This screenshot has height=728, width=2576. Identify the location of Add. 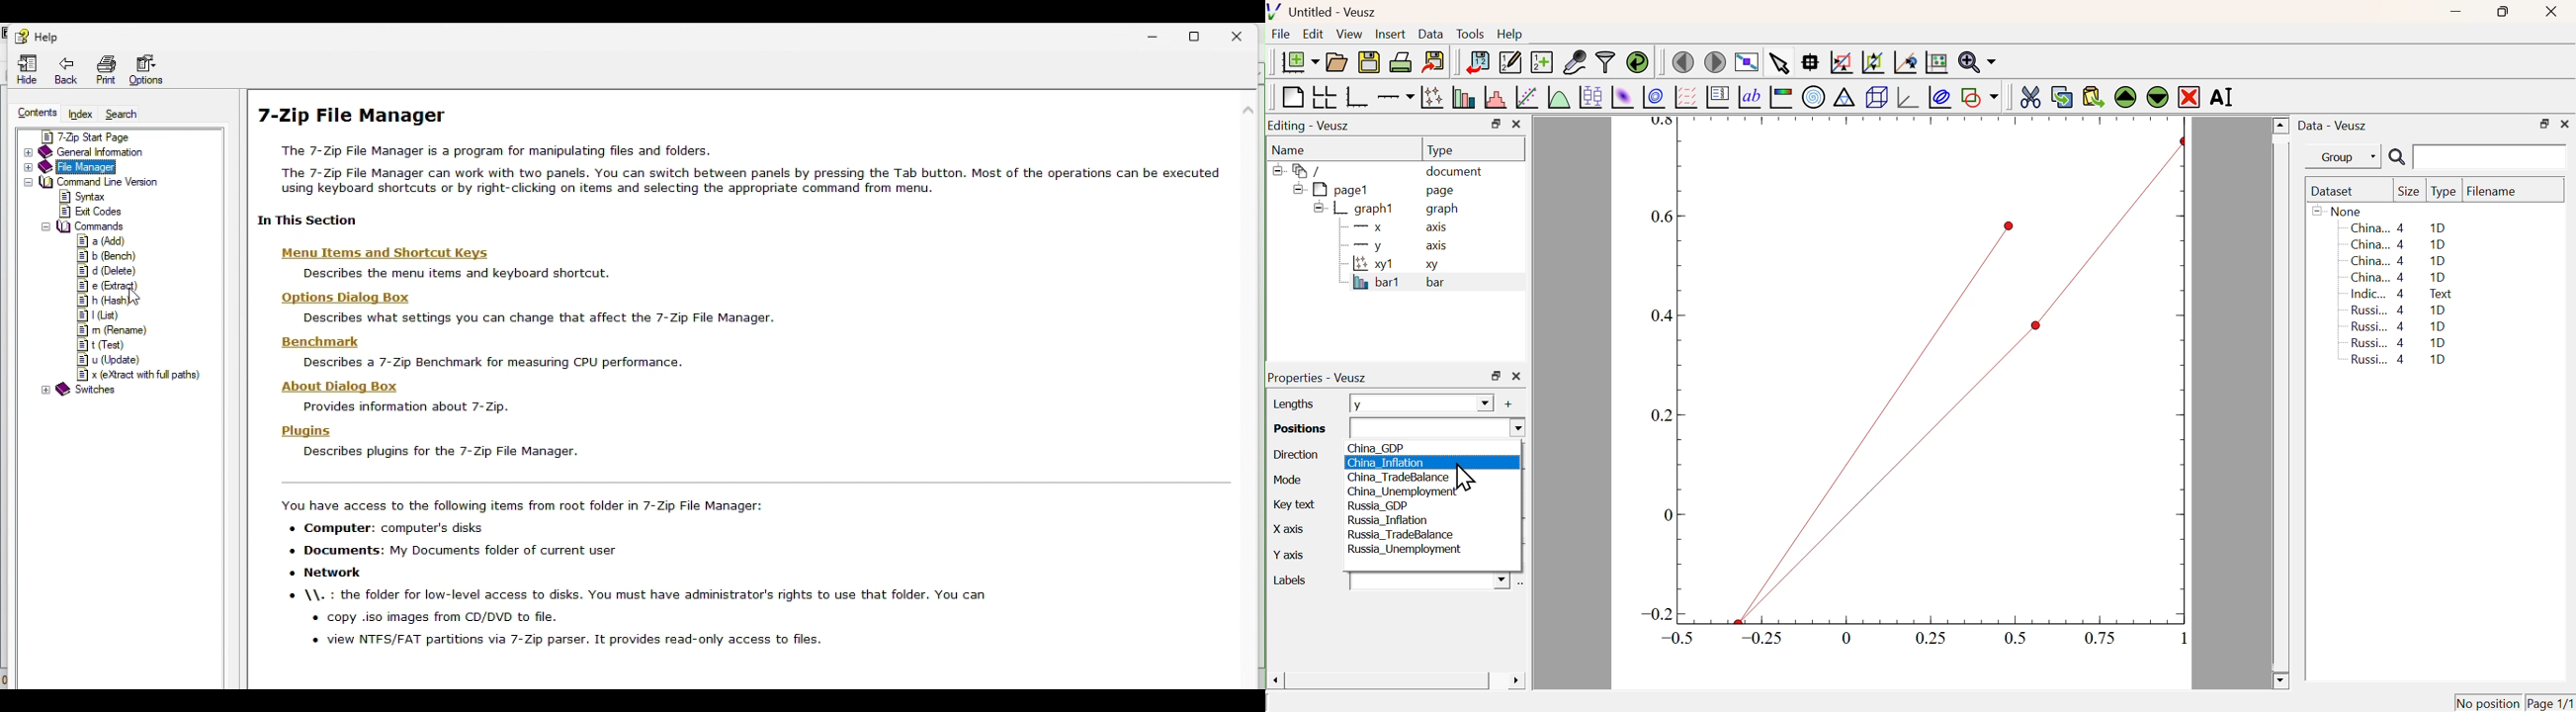
(1502, 404).